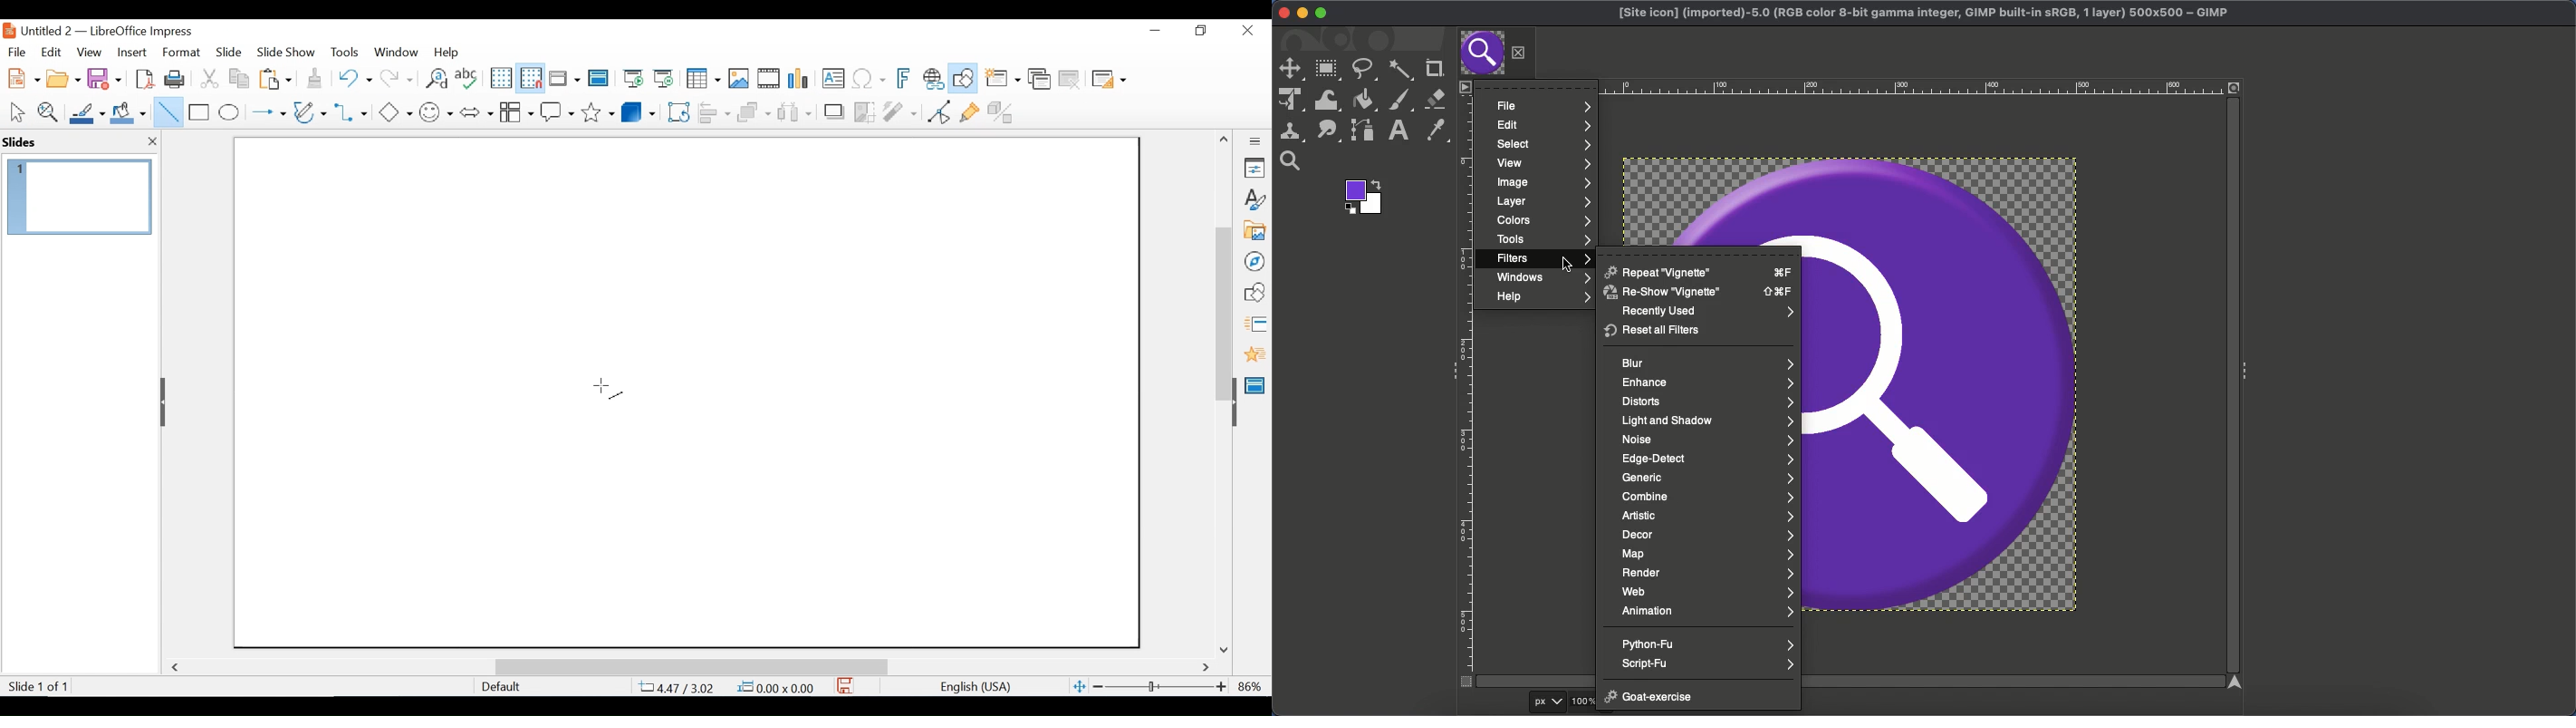 This screenshot has height=728, width=2576. What do you see at coordinates (599, 80) in the screenshot?
I see `Master Slides` at bounding box center [599, 80].